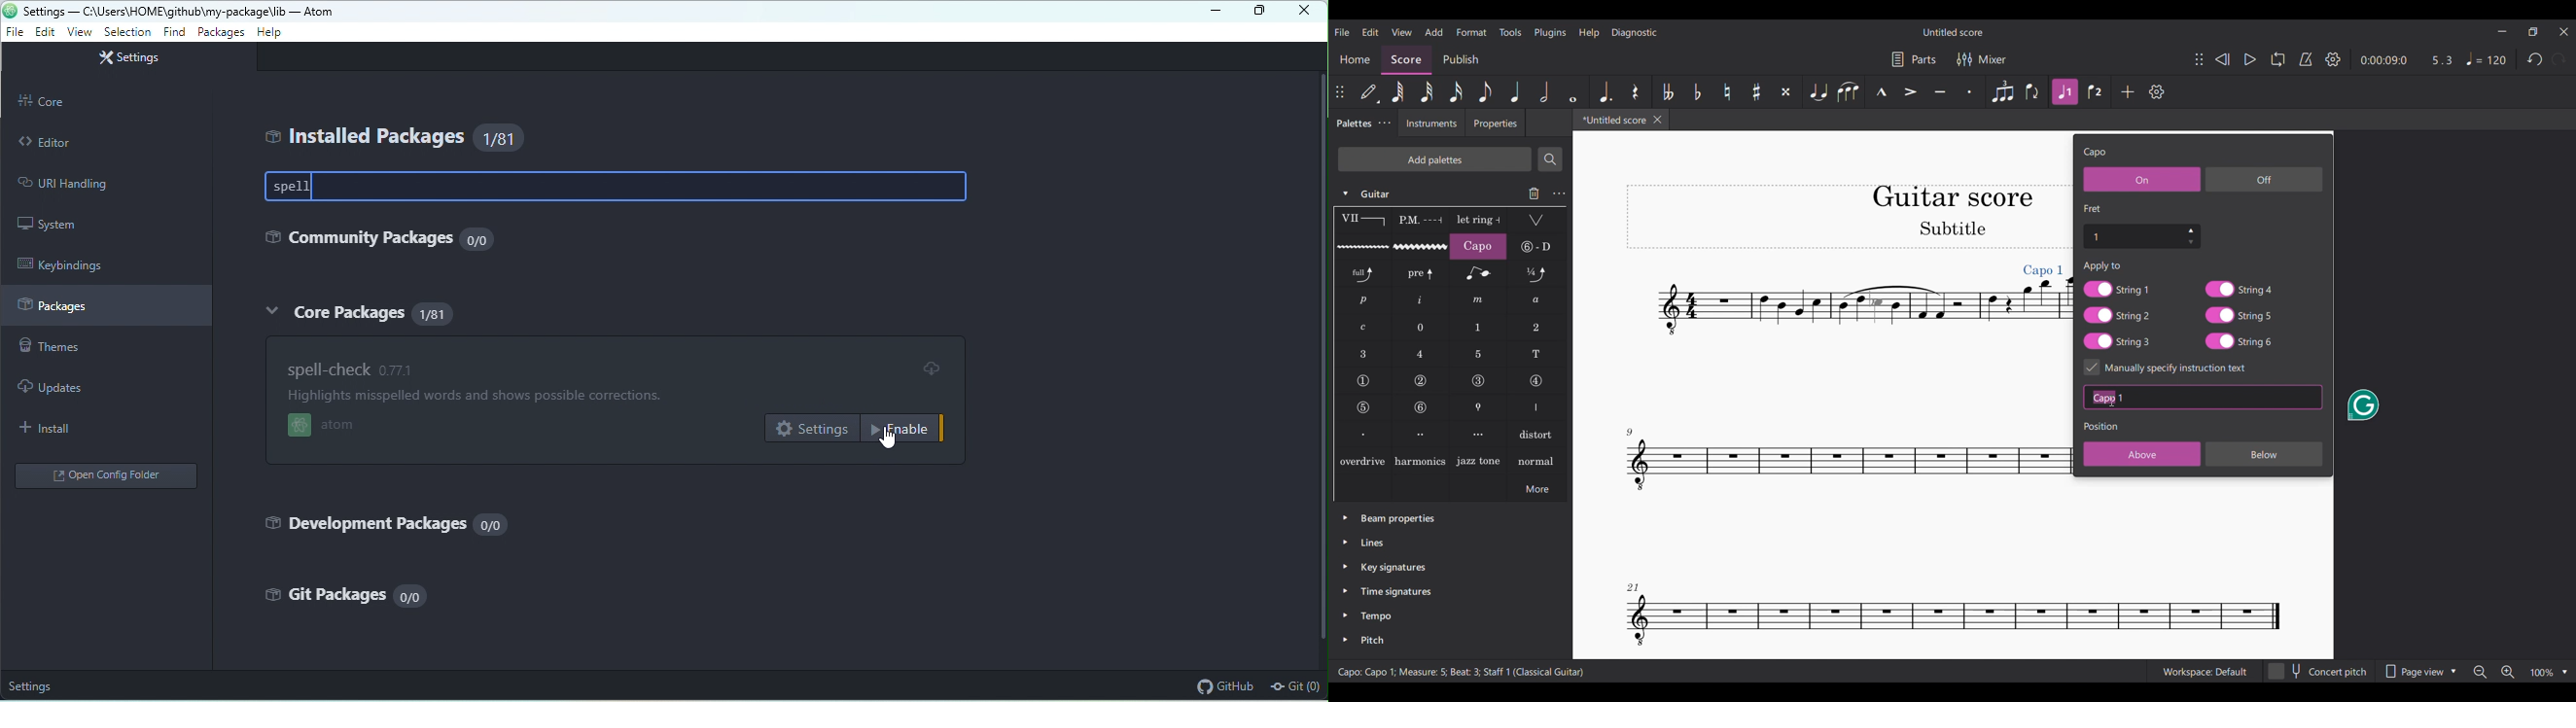 The width and height of the screenshot is (2576, 728). Describe the element at coordinates (1550, 159) in the screenshot. I see `Search` at that location.